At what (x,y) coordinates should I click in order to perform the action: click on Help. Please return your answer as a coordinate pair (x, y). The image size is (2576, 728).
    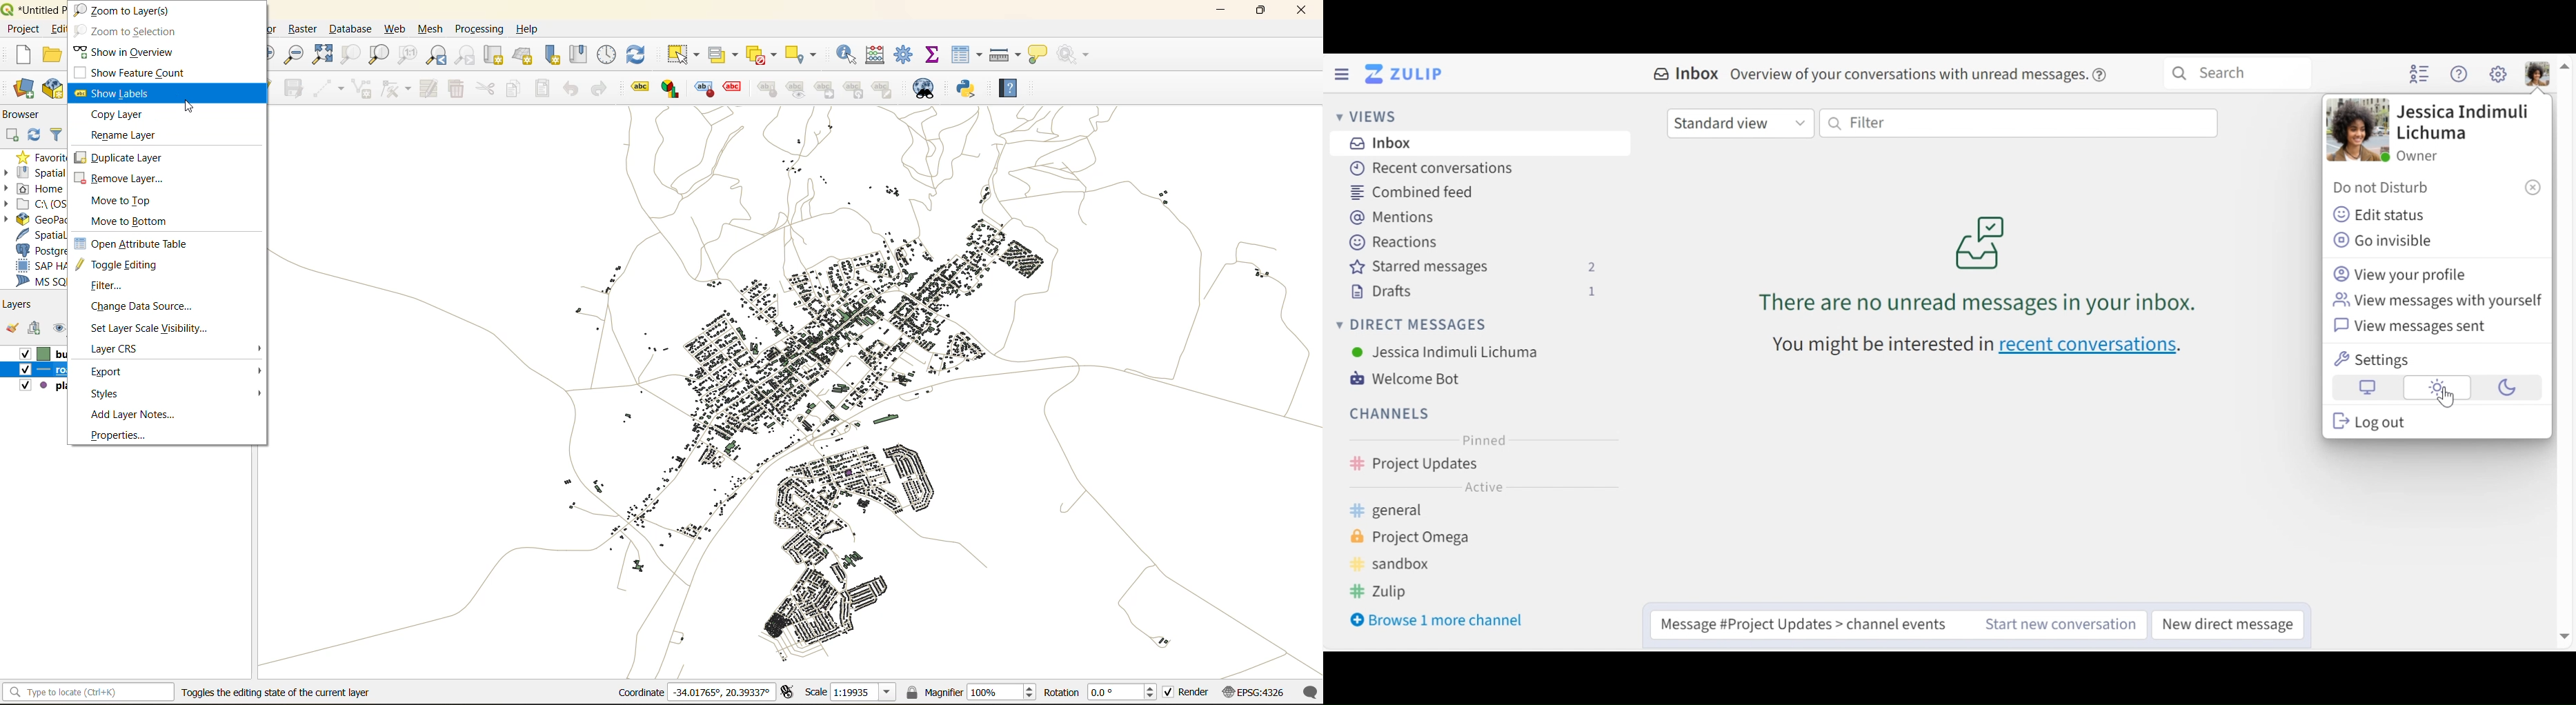
    Looking at the image, I should click on (2103, 72).